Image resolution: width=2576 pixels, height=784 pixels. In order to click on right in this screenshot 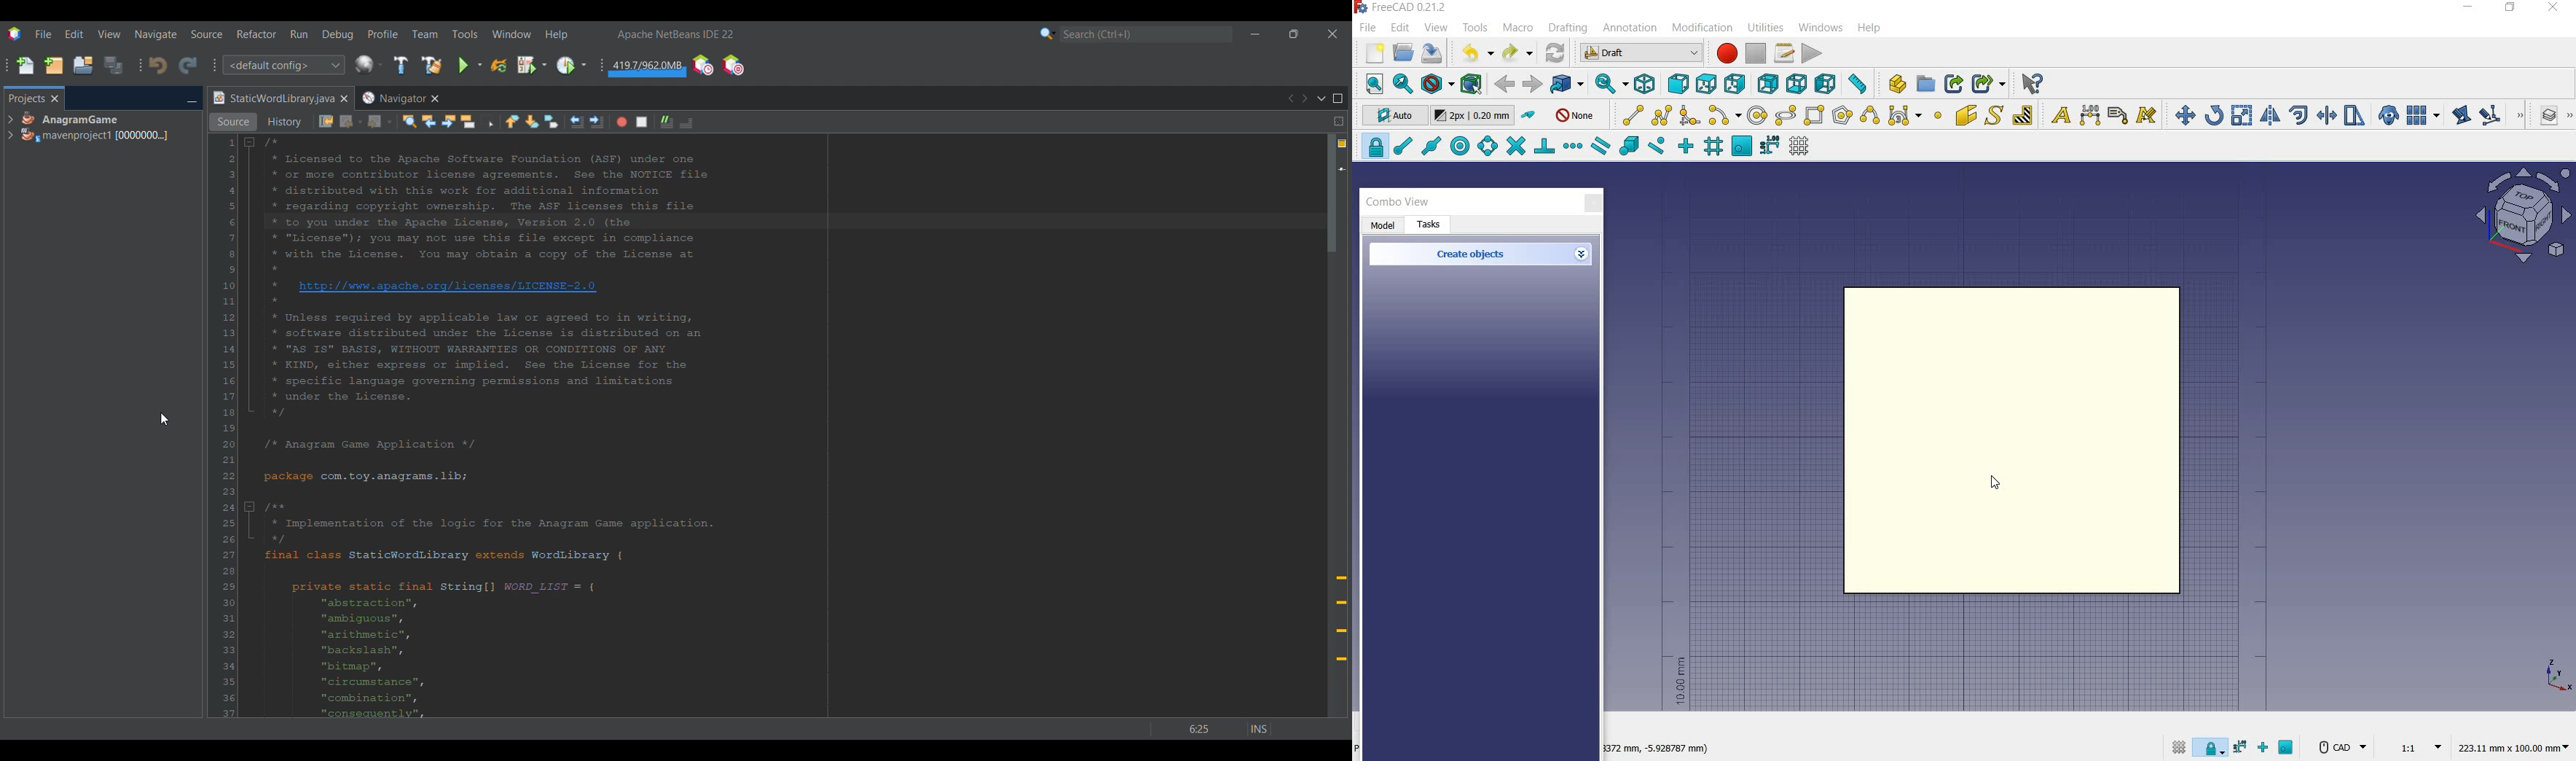, I will do `click(1737, 84)`.